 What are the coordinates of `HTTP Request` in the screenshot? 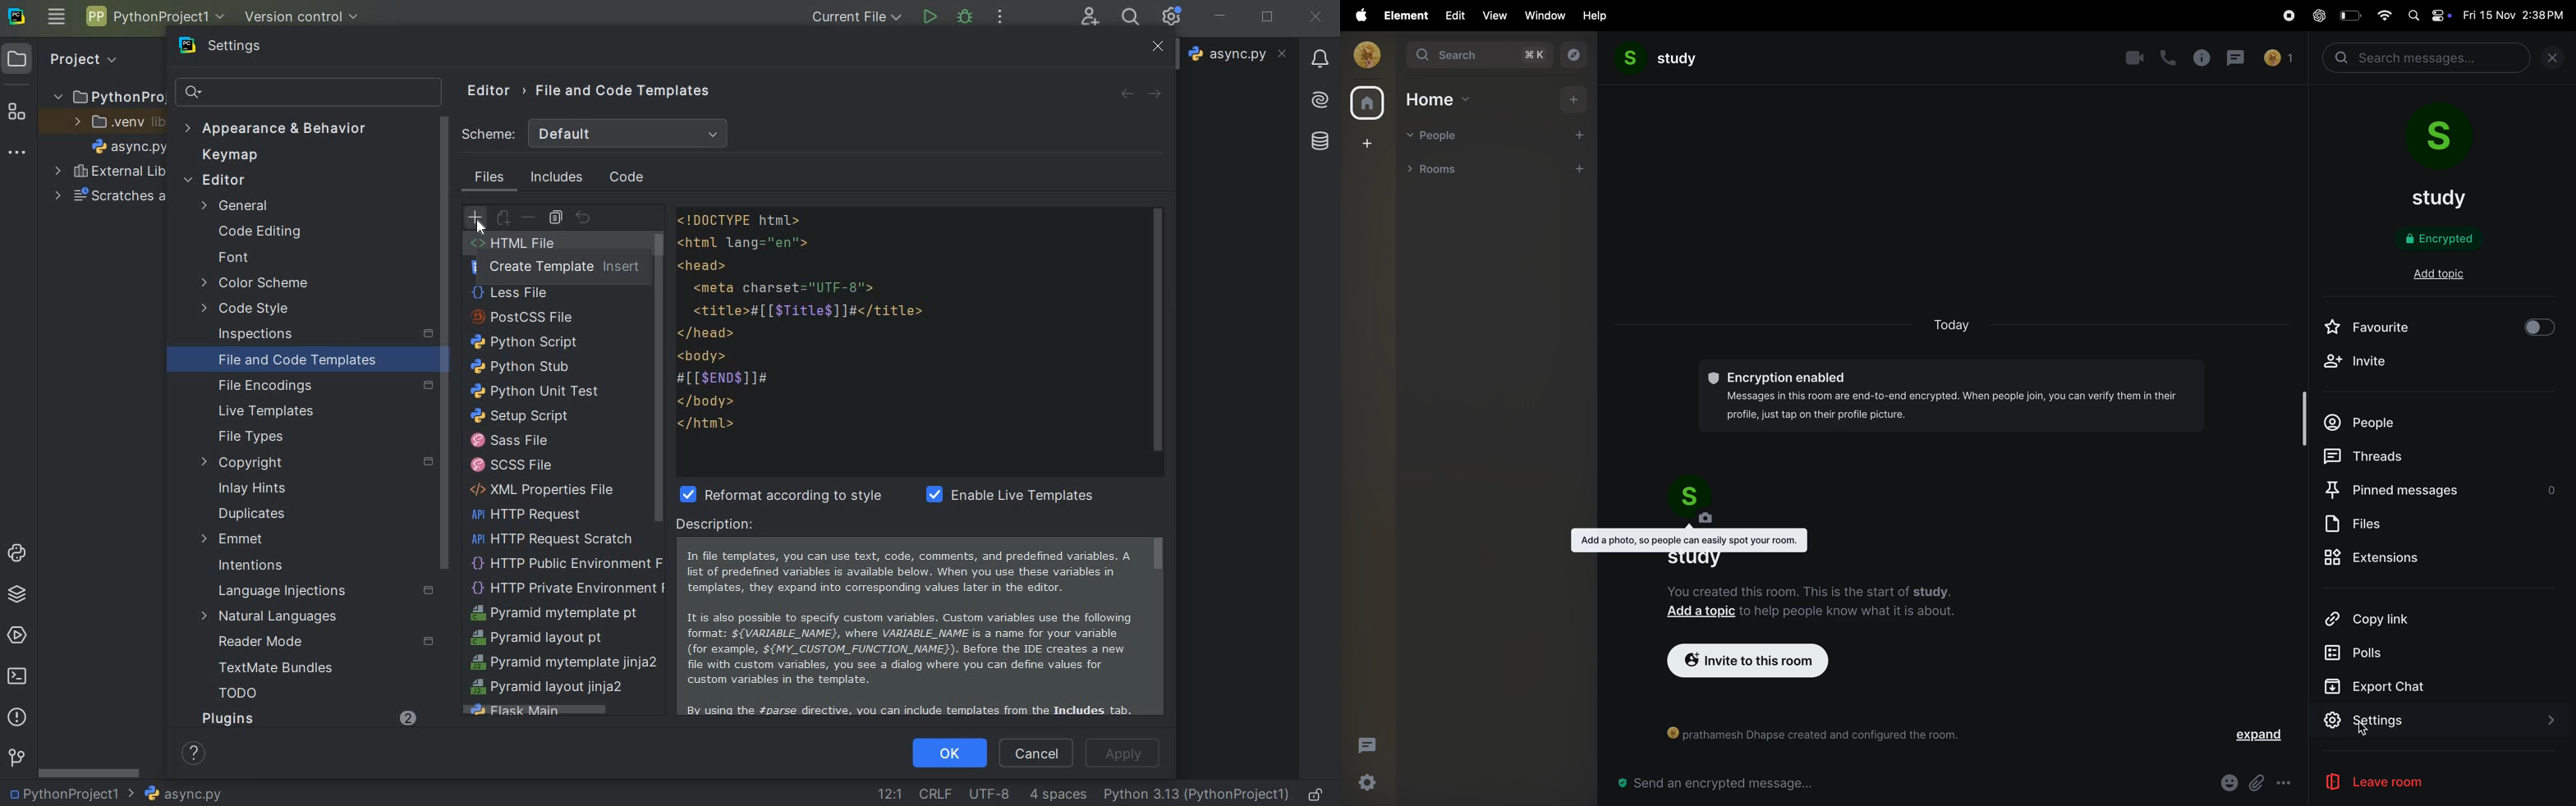 It's located at (525, 515).